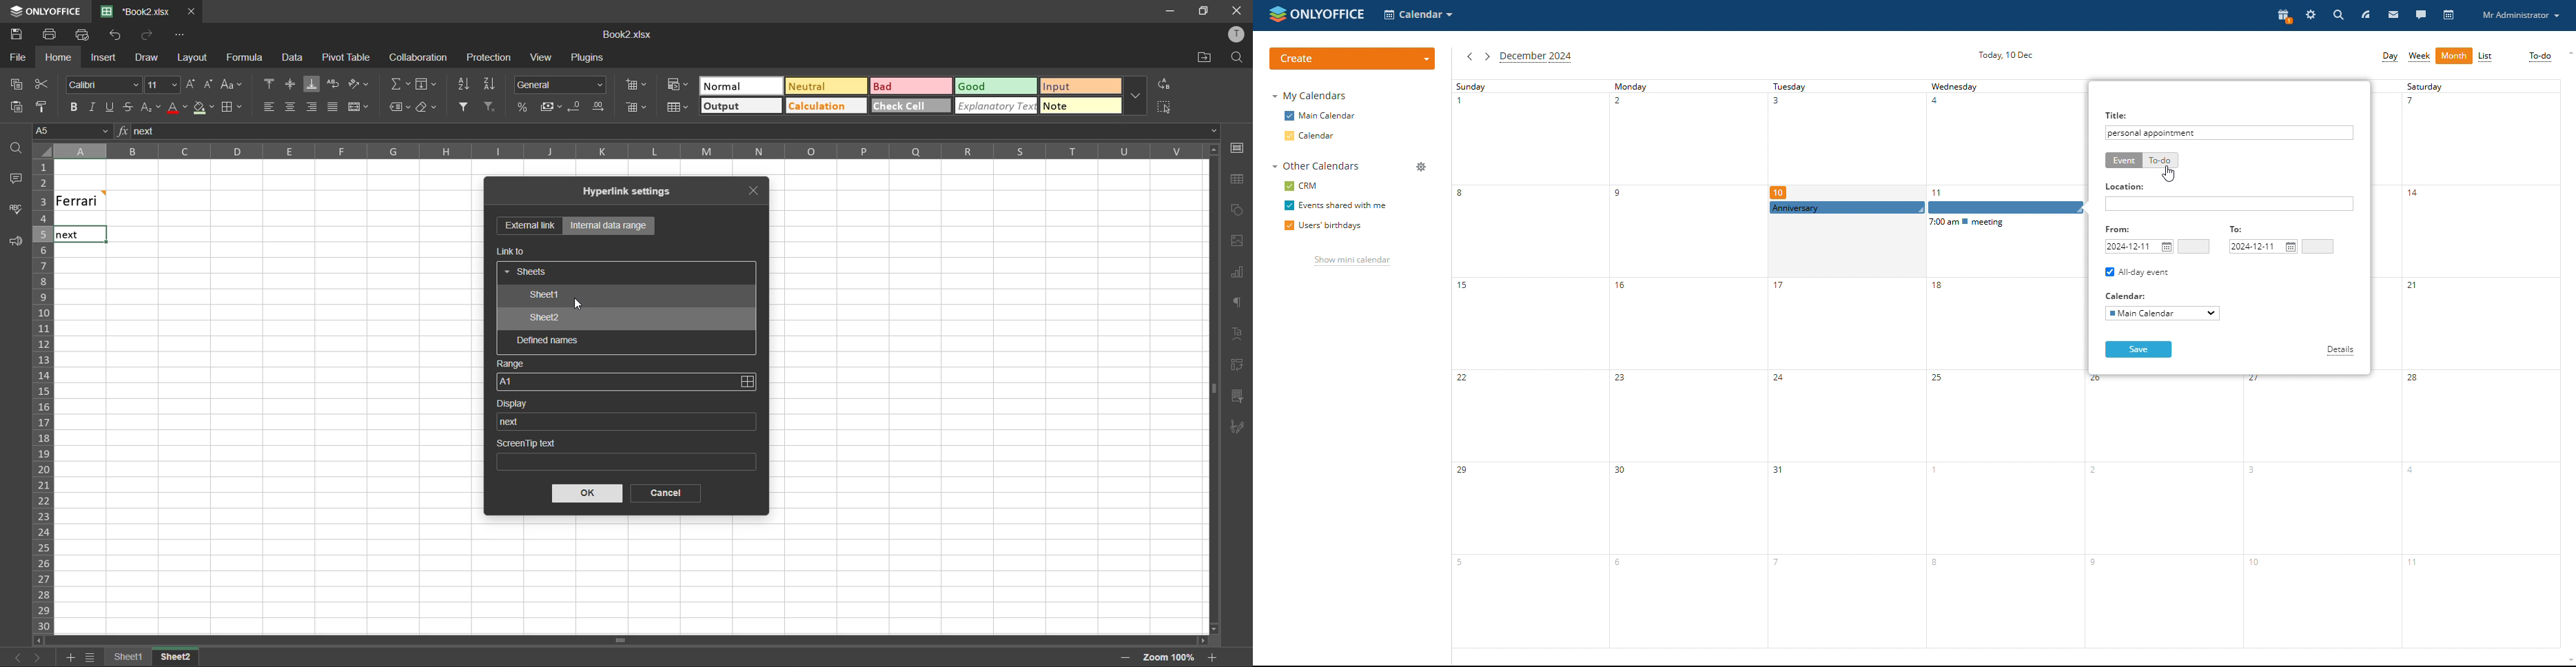 The height and width of the screenshot is (672, 2576). Describe the element at coordinates (313, 110) in the screenshot. I see `align  right` at that location.